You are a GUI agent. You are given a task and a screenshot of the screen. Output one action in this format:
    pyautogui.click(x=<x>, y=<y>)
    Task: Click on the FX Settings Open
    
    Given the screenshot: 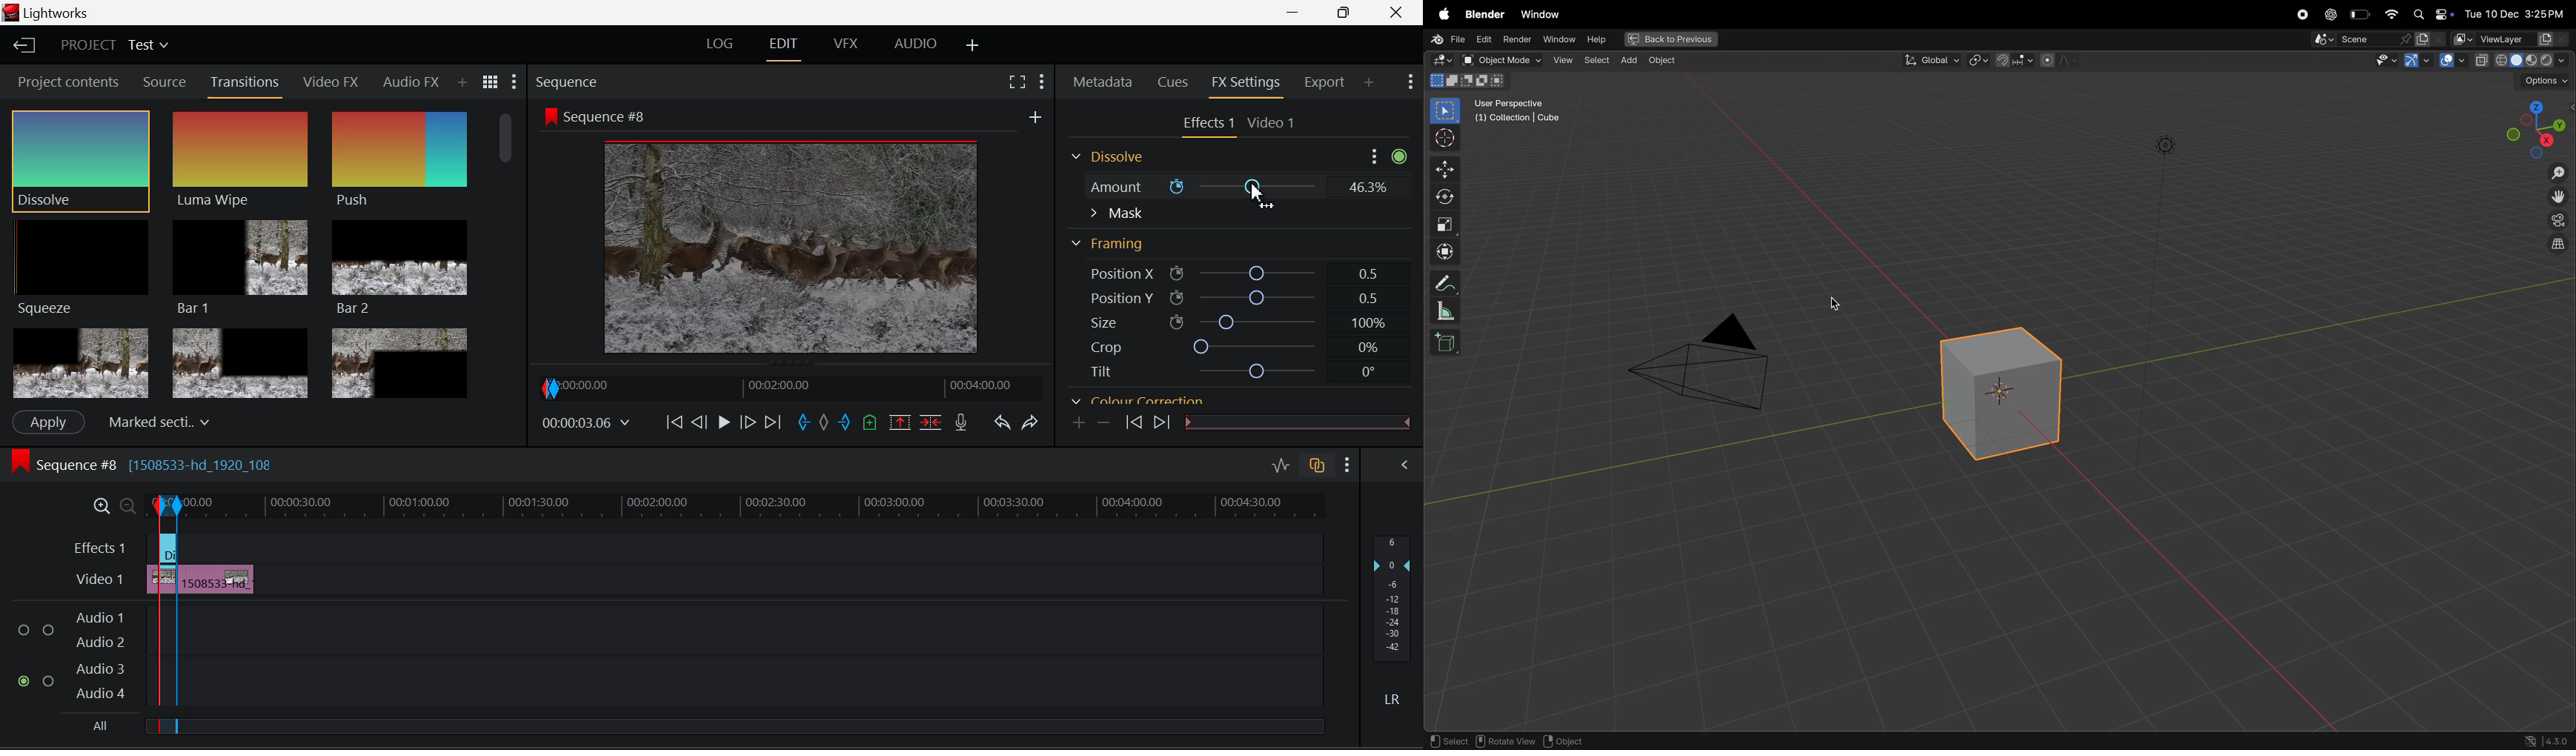 What is the action you would take?
    pyautogui.click(x=1249, y=84)
    